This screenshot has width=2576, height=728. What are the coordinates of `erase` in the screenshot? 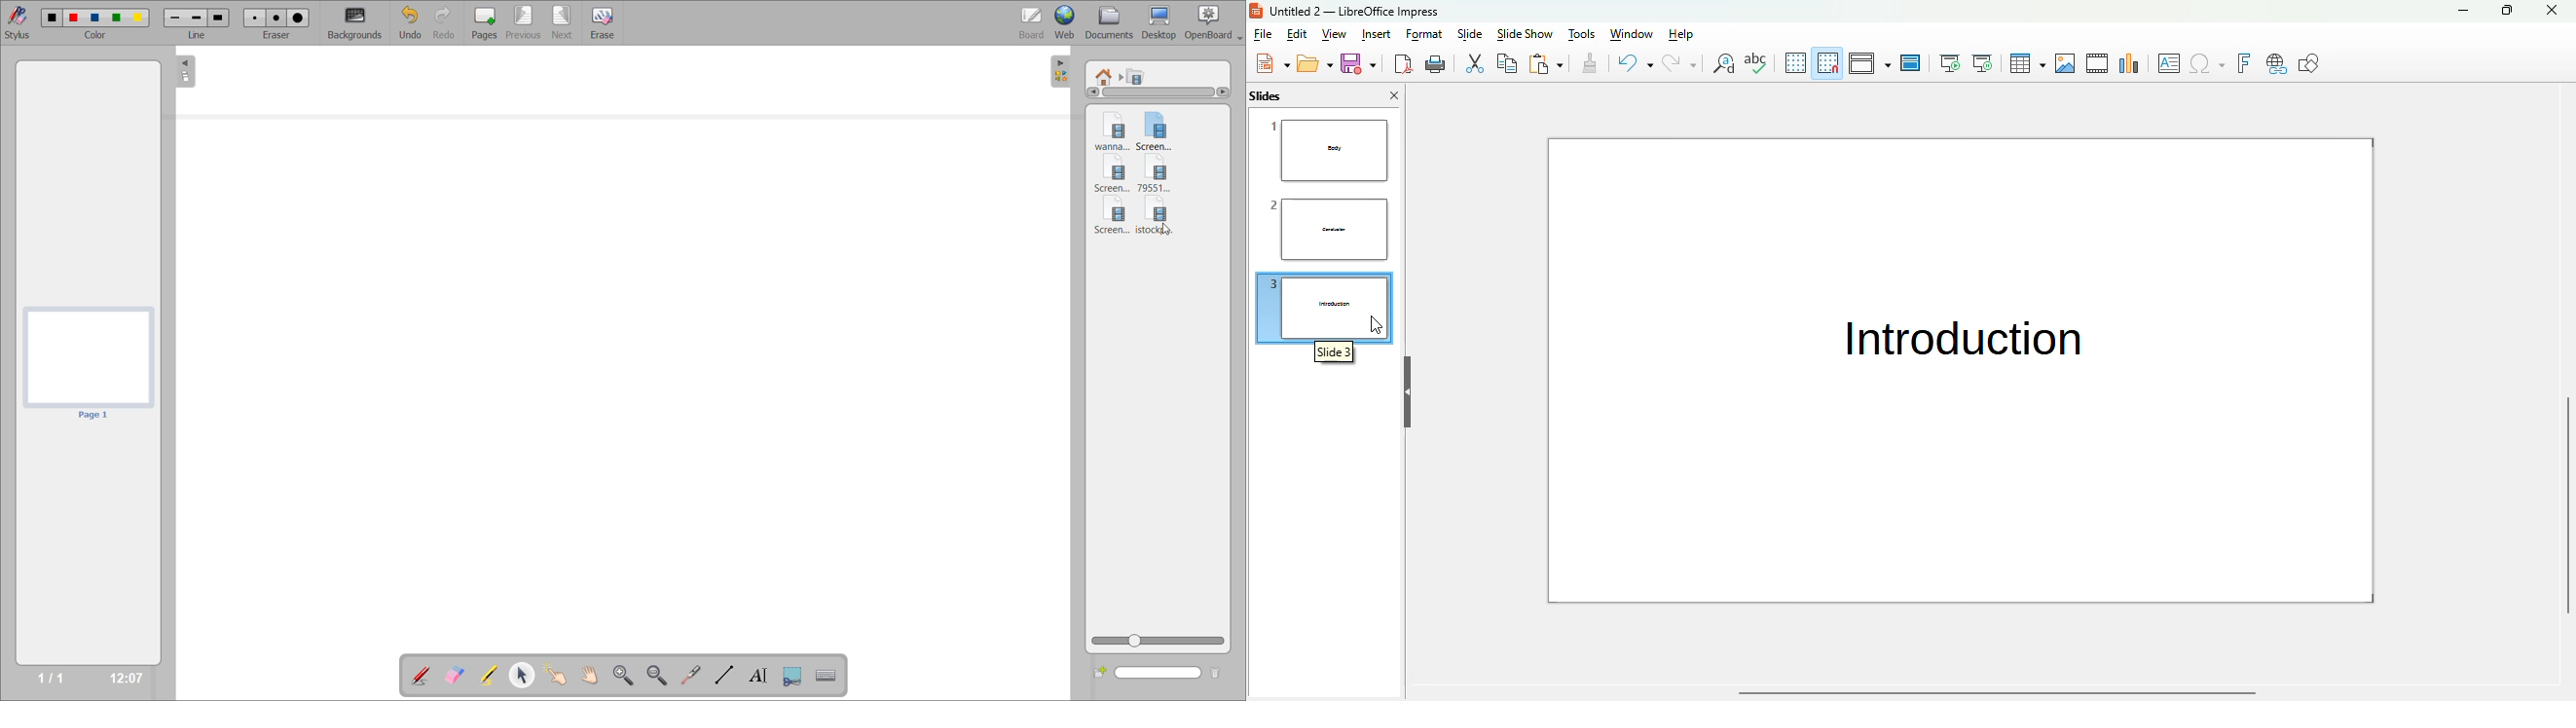 It's located at (604, 24).